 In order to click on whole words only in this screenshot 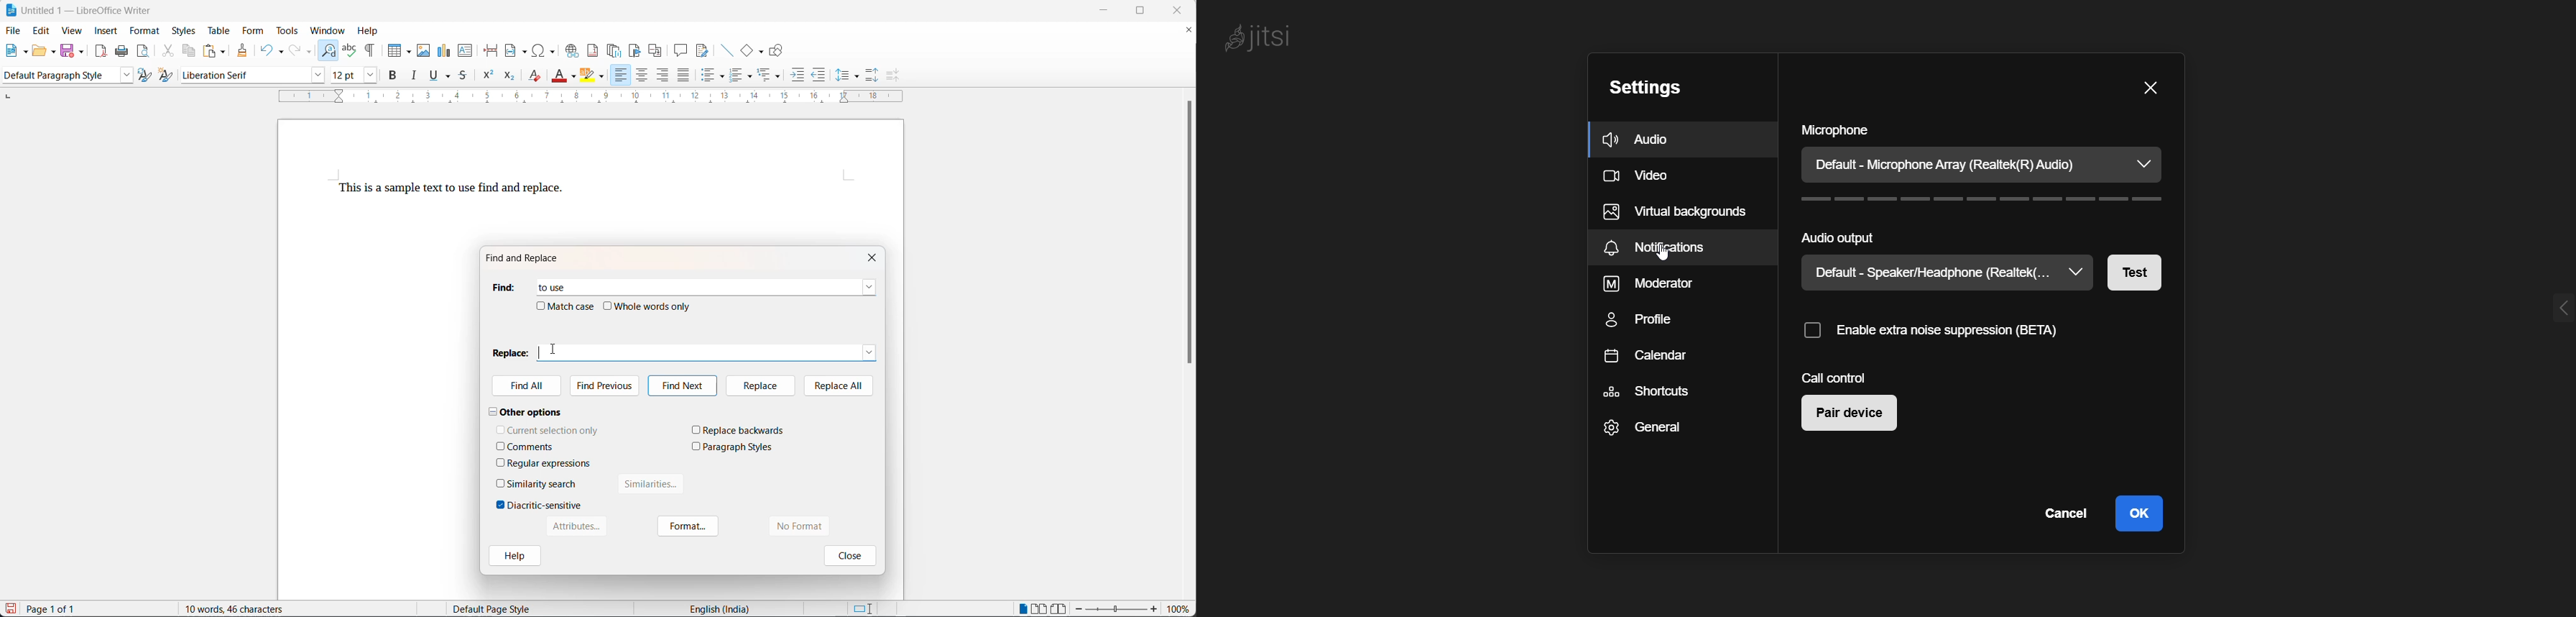, I will do `click(654, 306)`.